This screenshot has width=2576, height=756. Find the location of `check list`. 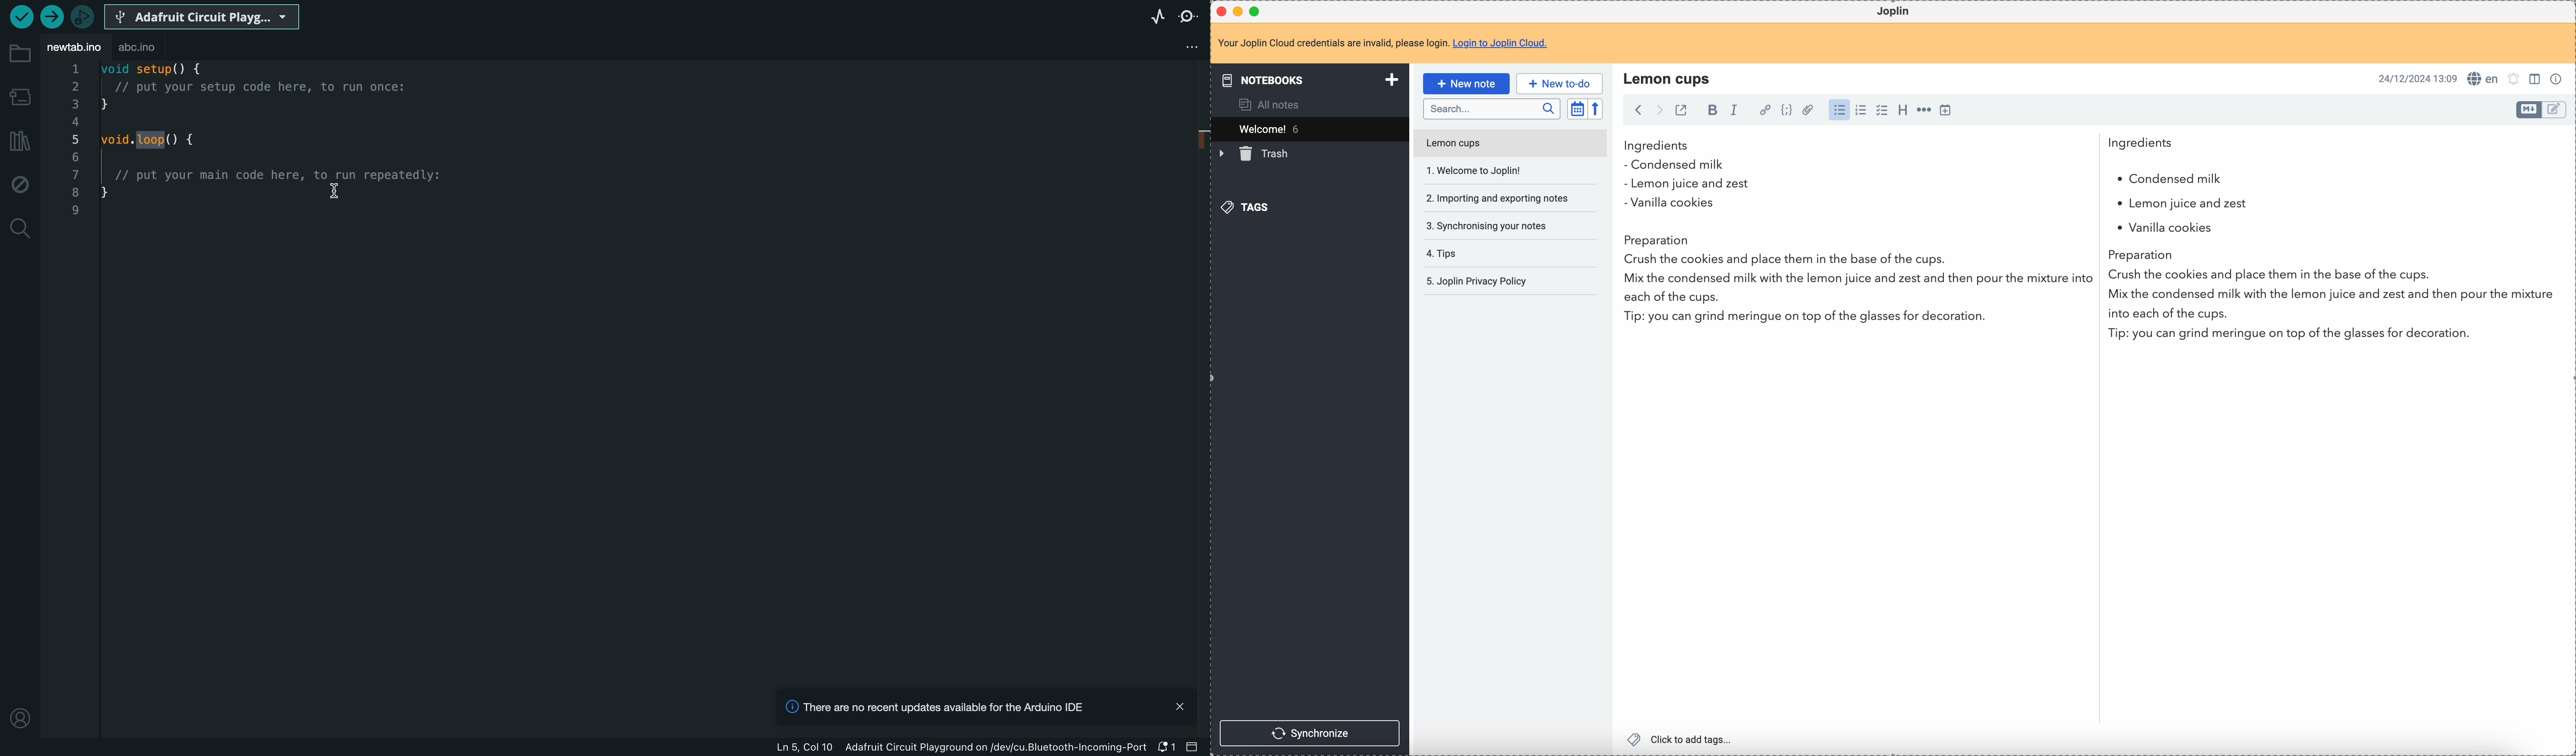

check list is located at coordinates (1881, 110).